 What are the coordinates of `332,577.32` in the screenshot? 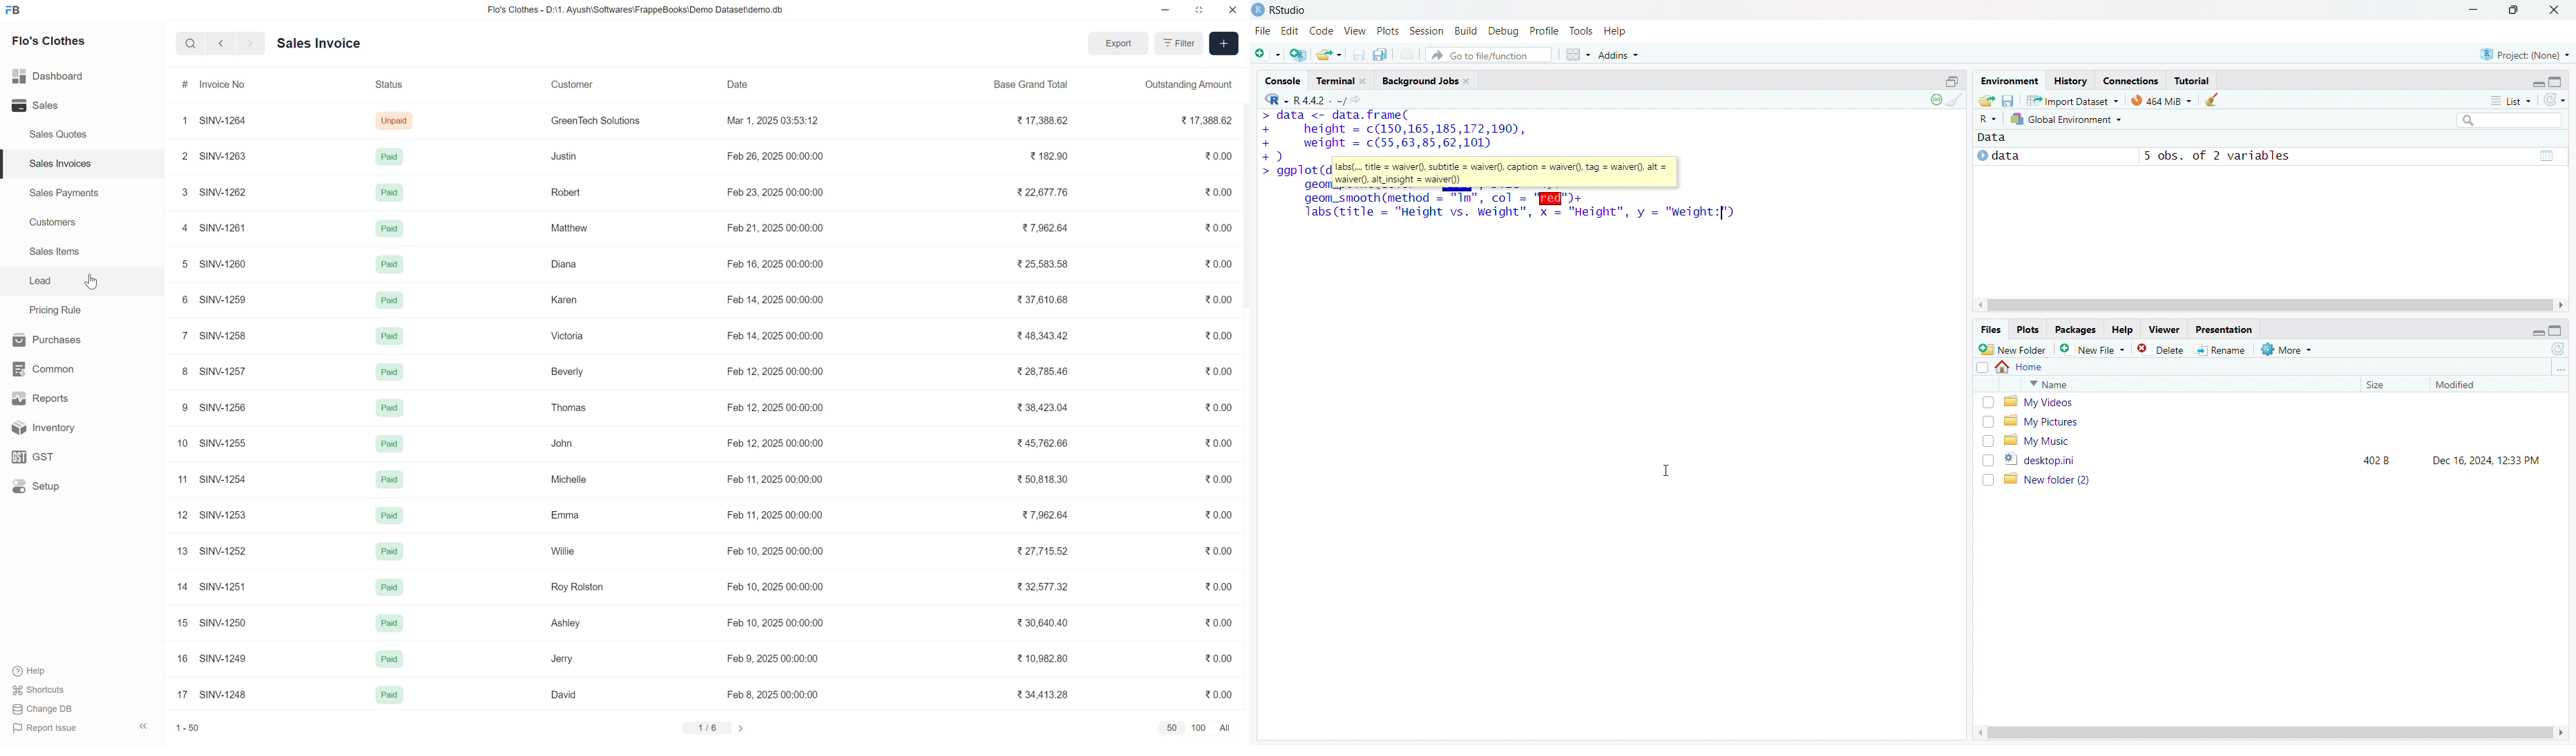 It's located at (1048, 585).